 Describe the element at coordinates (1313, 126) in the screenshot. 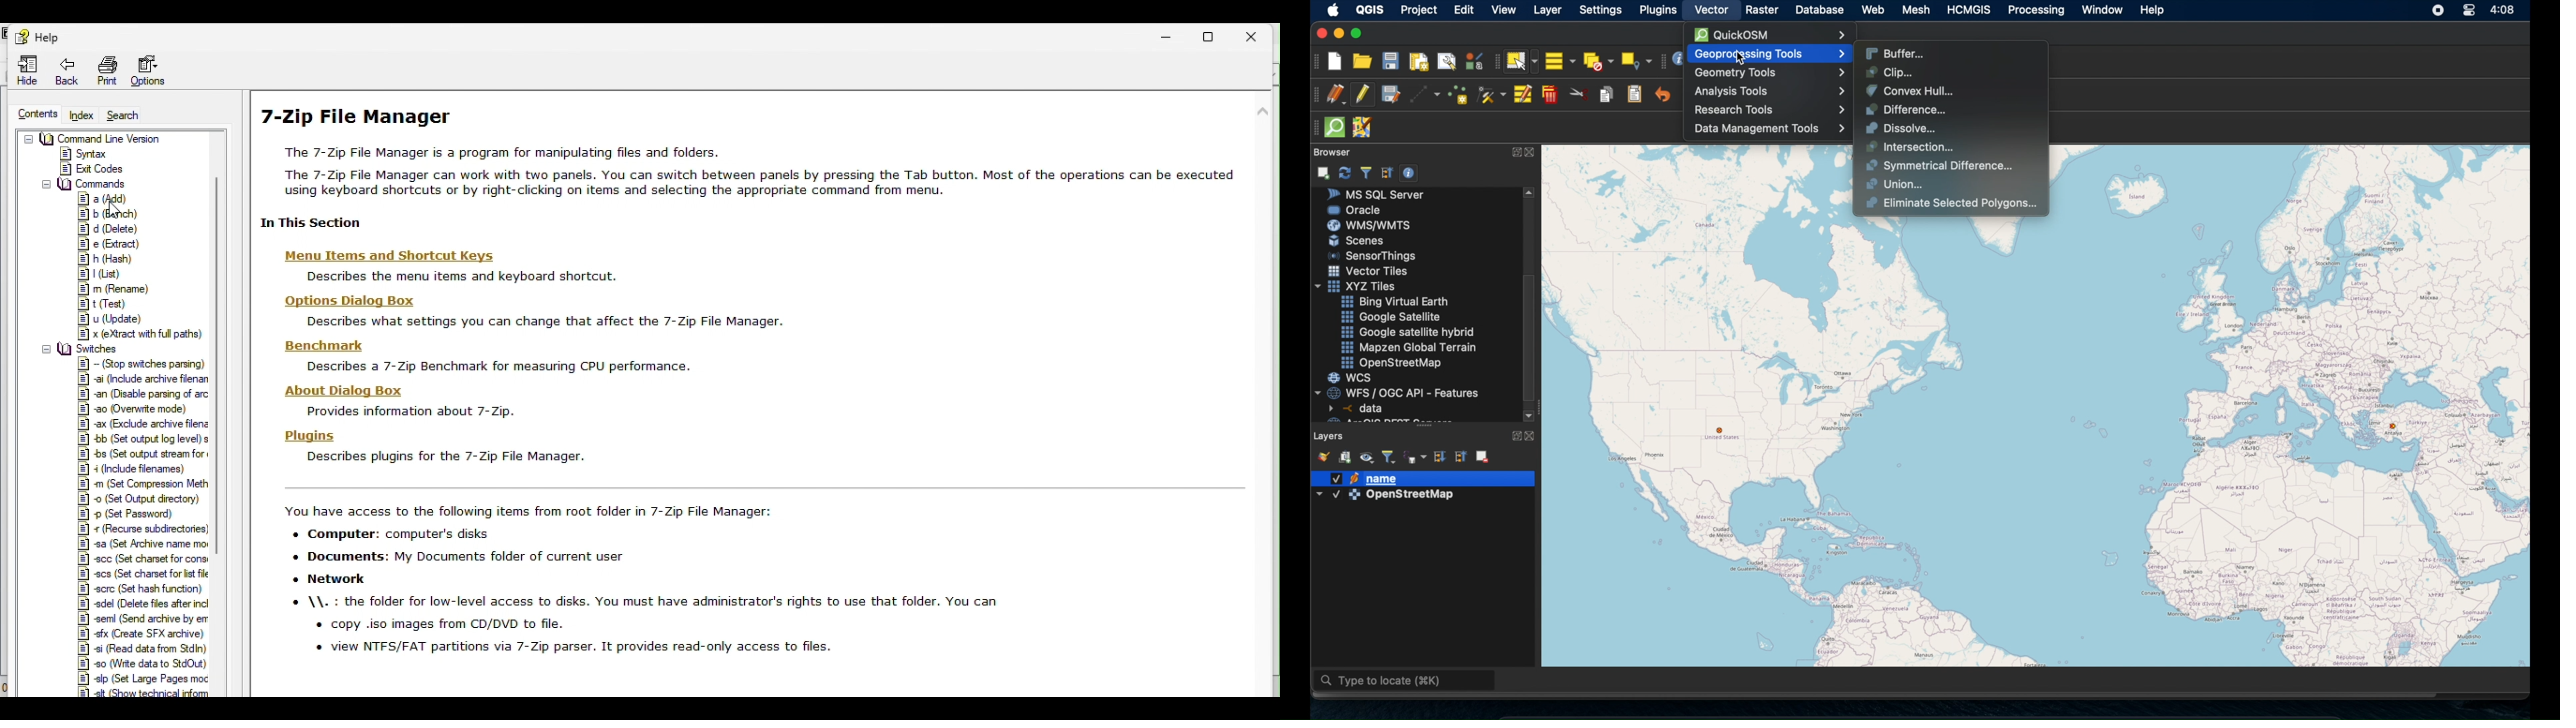

I see `drag handles` at that location.